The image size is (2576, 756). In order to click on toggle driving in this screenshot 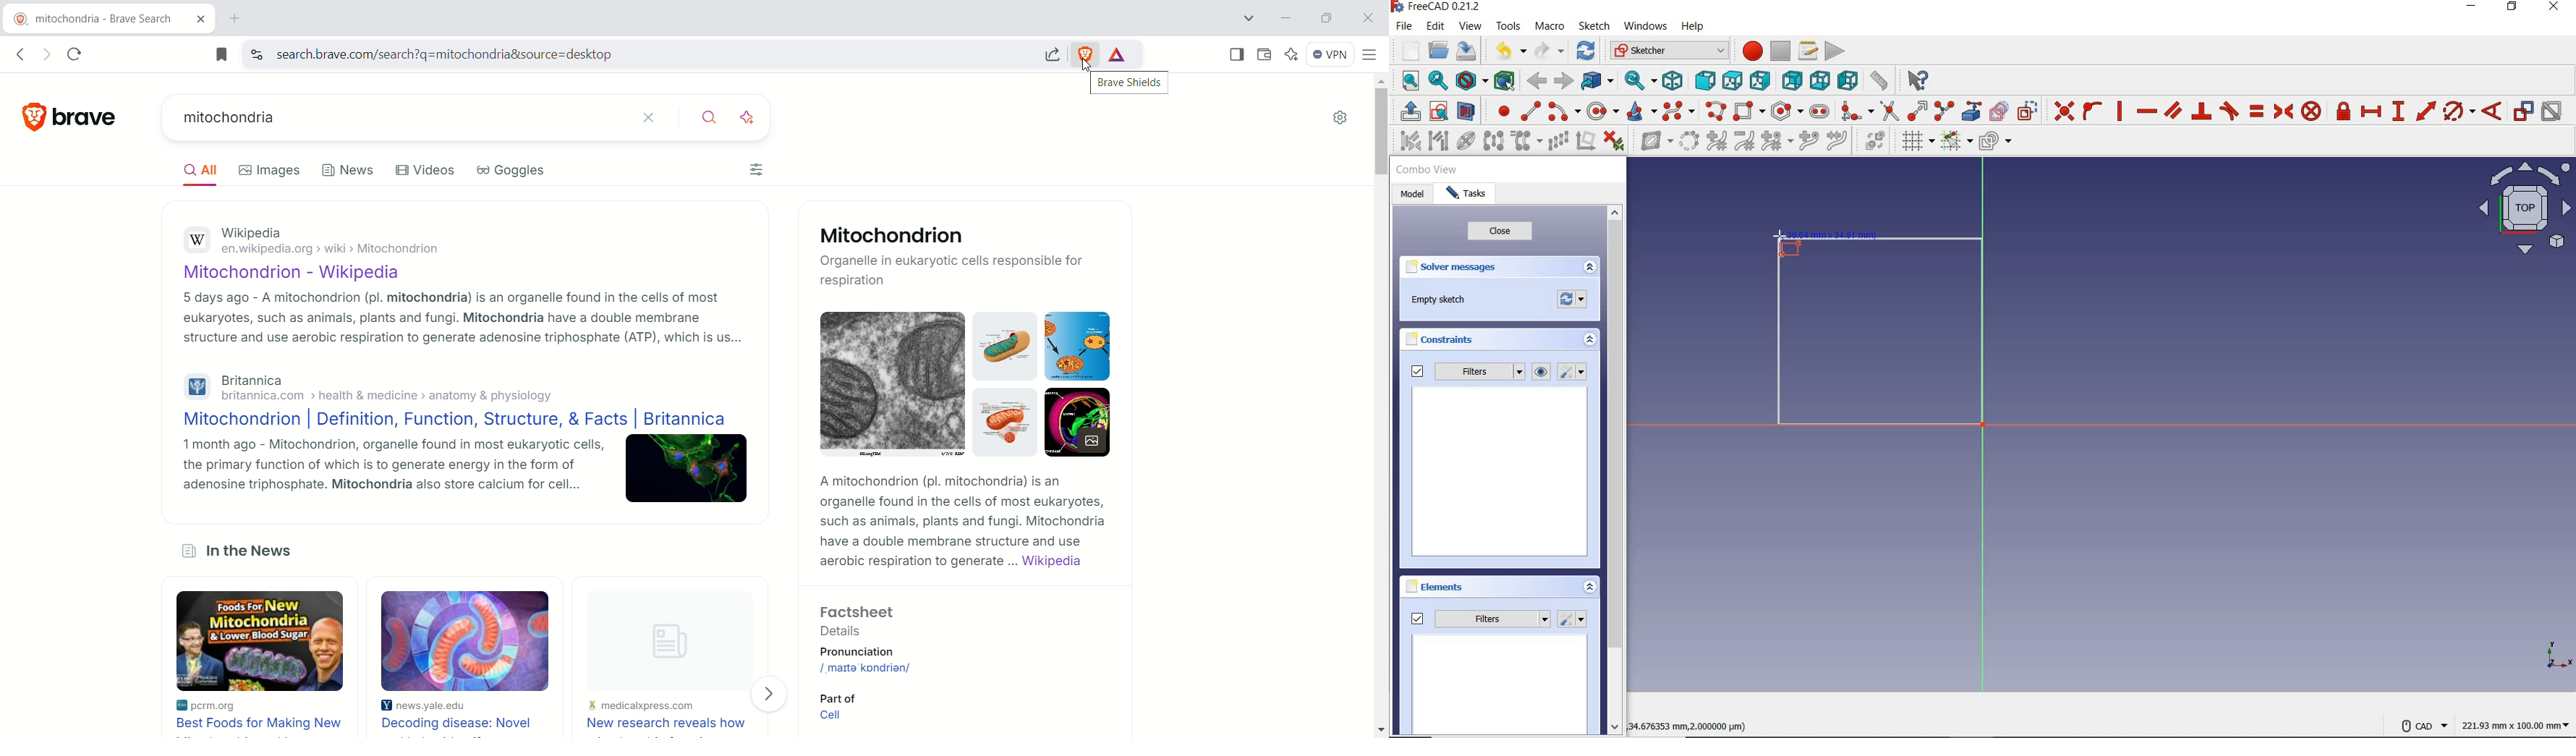, I will do `click(2524, 111)`.